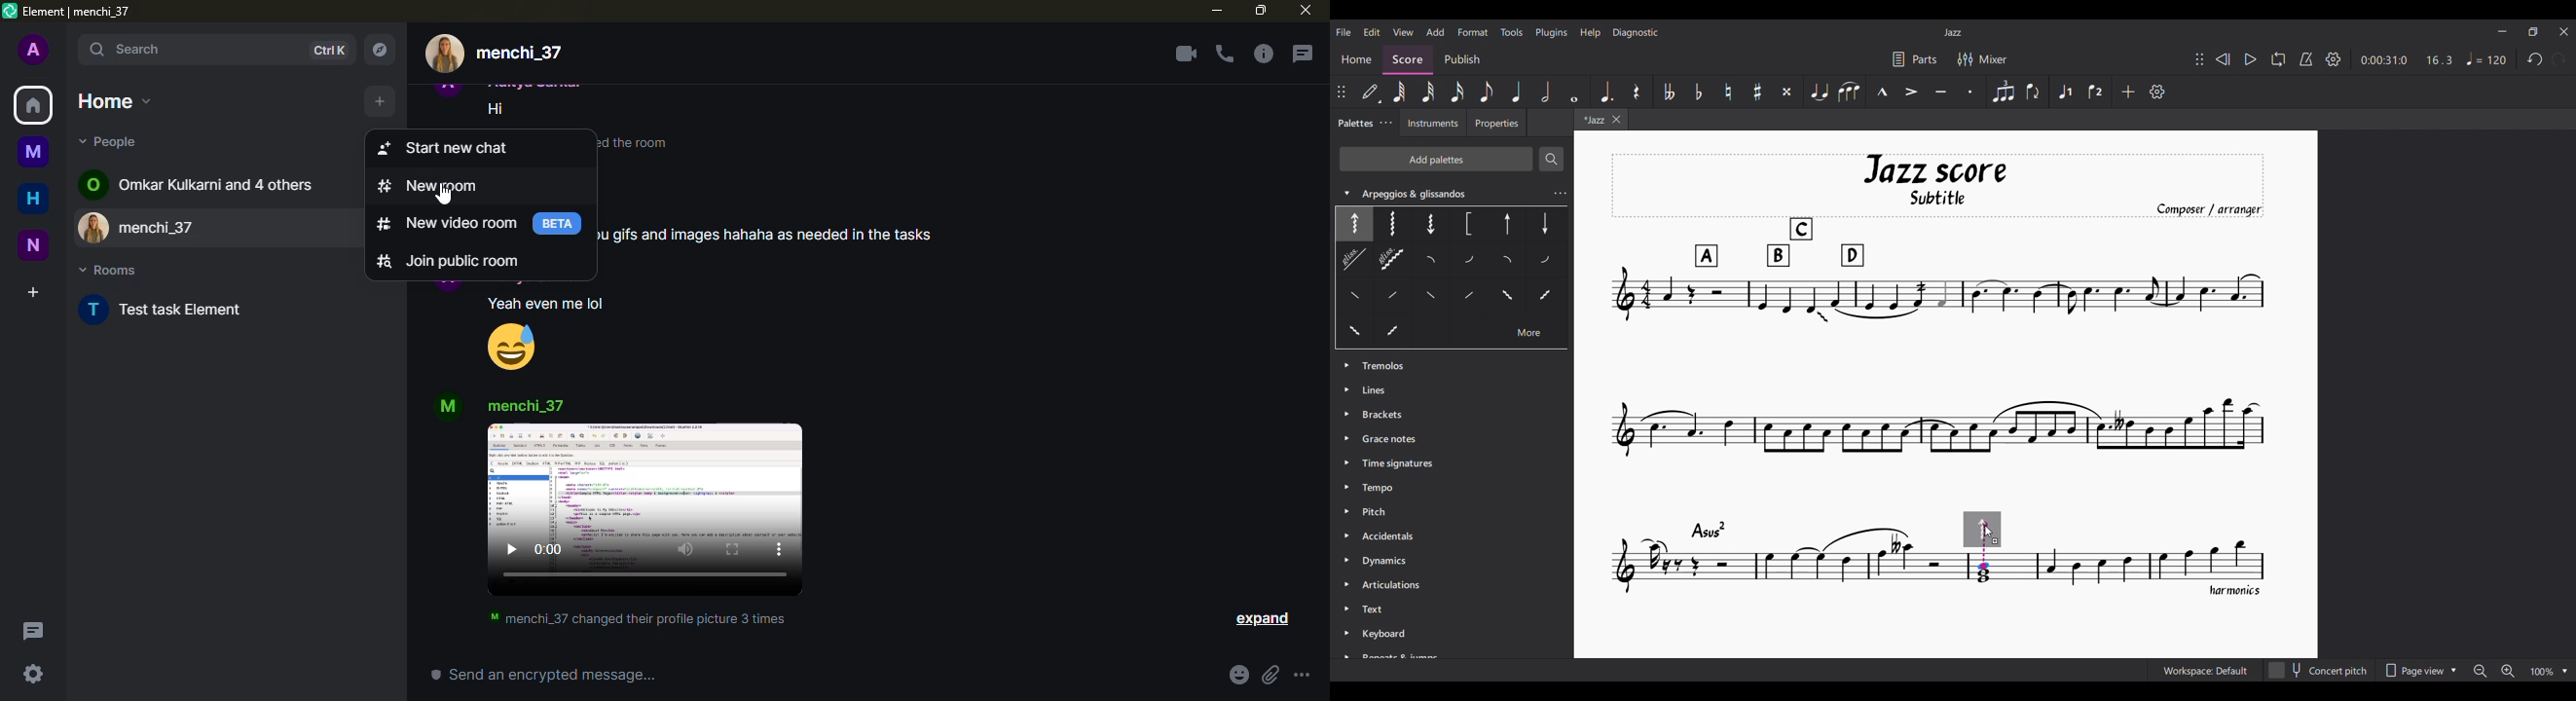 The width and height of the screenshot is (2576, 728). What do you see at coordinates (2096, 91) in the screenshot?
I see `Voice 2` at bounding box center [2096, 91].